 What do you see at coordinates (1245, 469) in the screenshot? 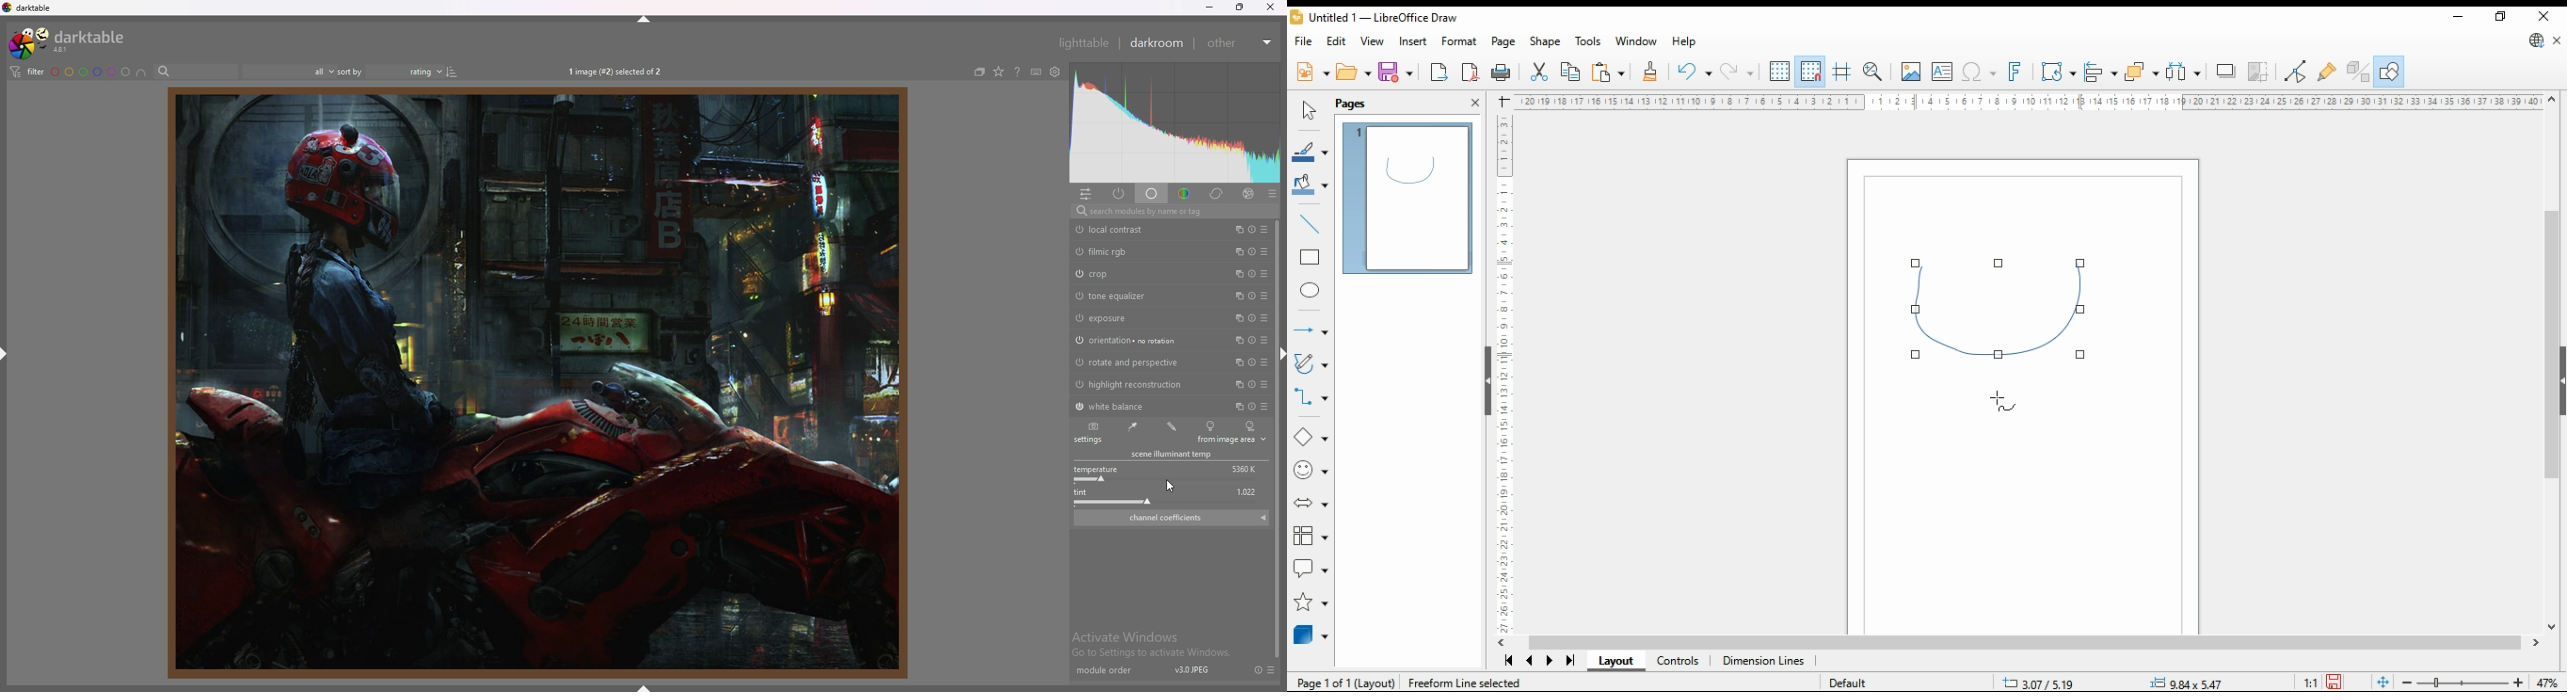
I see `5360 k` at bounding box center [1245, 469].